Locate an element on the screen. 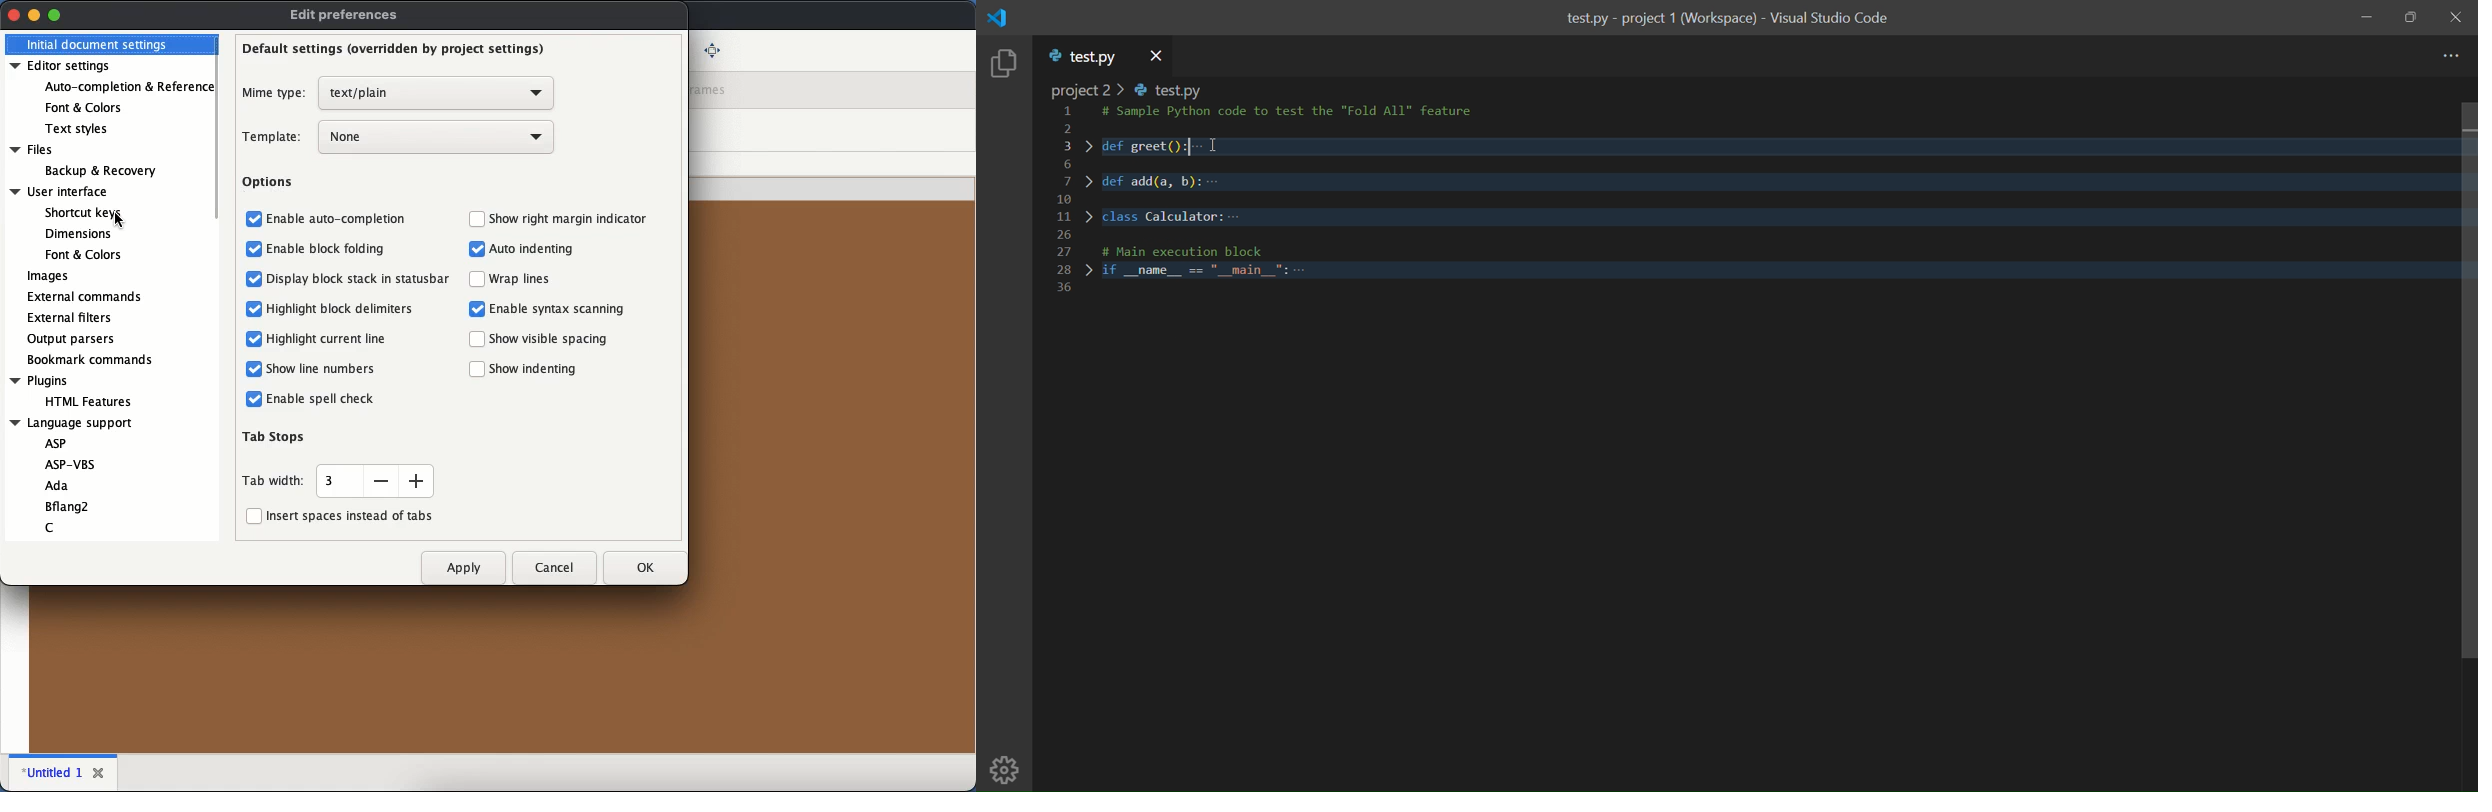  external filters is located at coordinates (69, 316).